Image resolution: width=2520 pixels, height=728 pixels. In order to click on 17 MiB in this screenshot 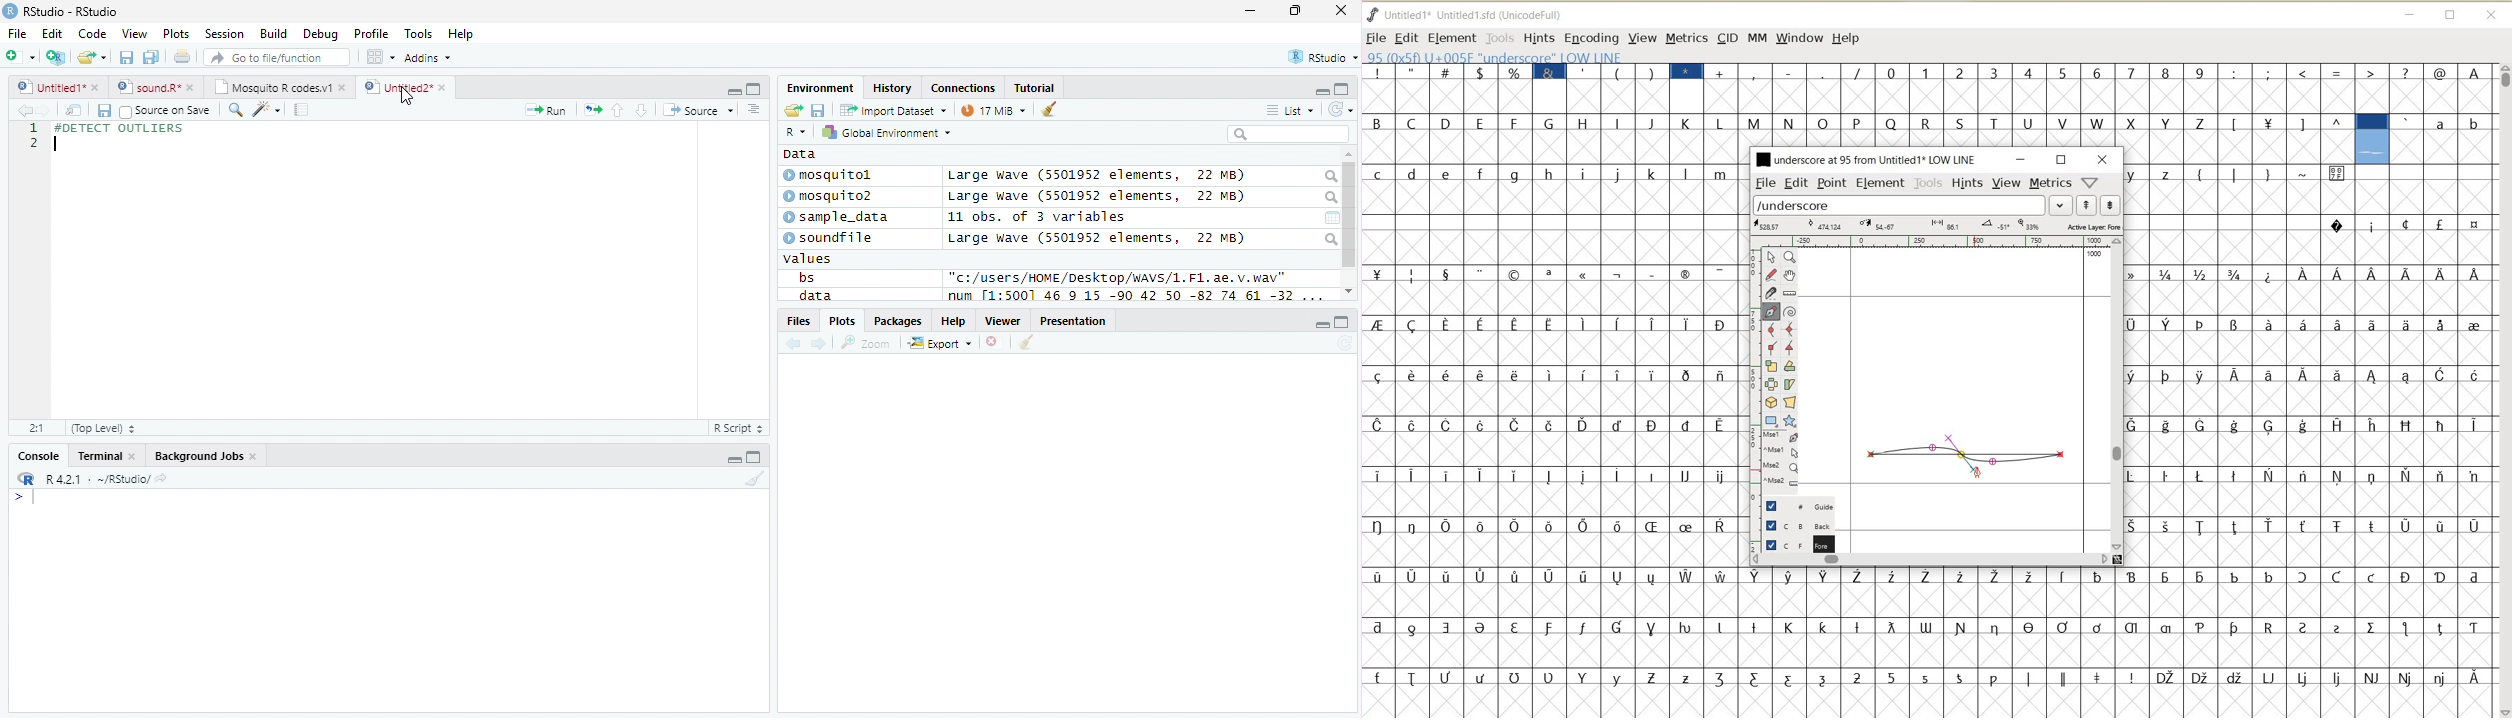, I will do `click(993, 110)`.